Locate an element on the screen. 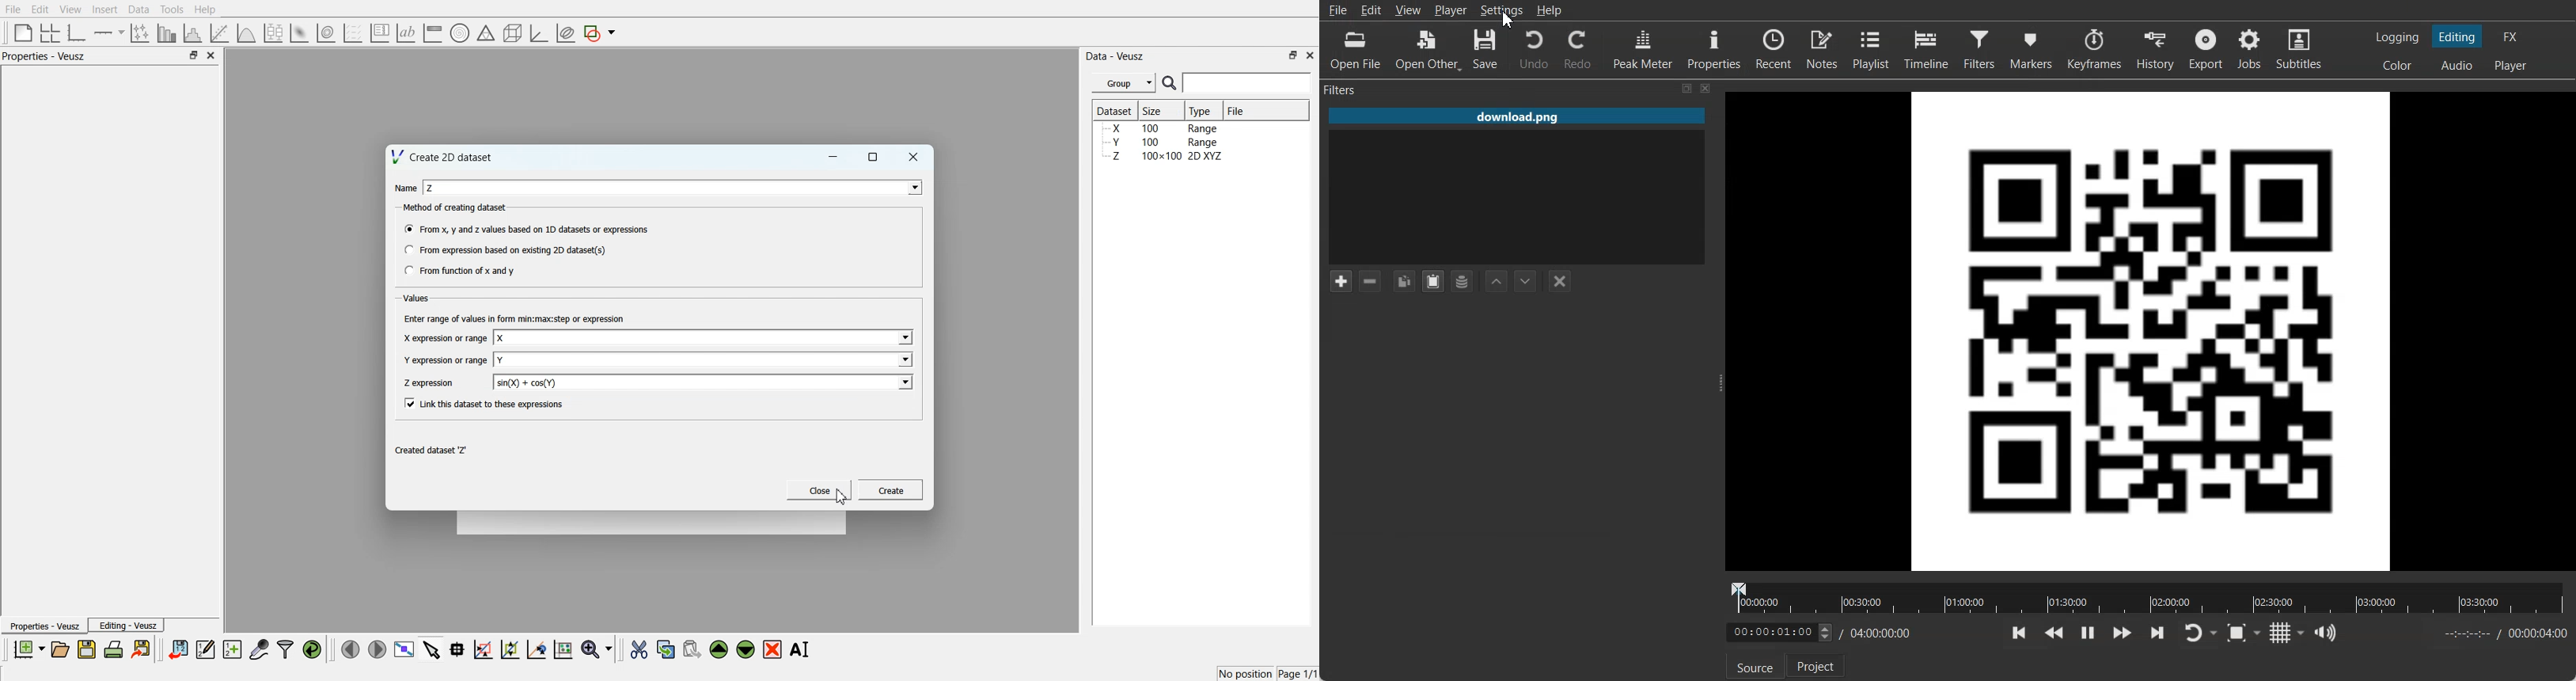  Plot points with lines is located at coordinates (141, 33).